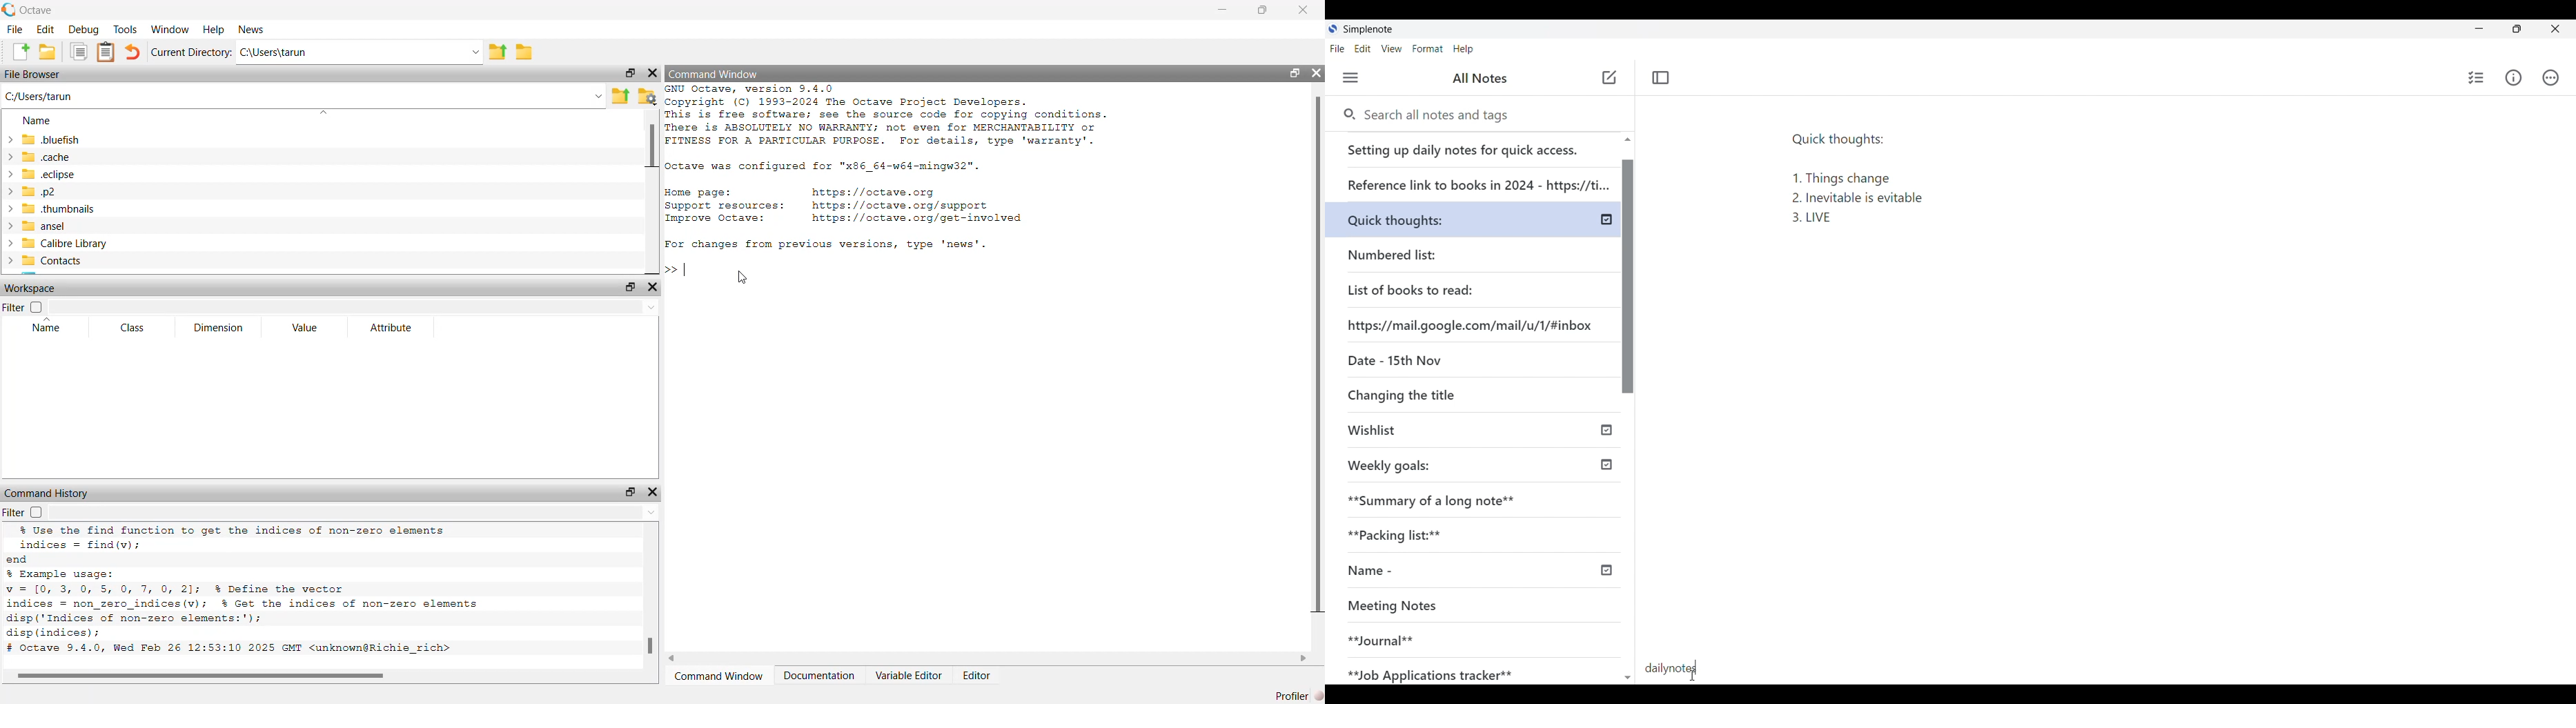  What do you see at coordinates (213, 30) in the screenshot?
I see `Help` at bounding box center [213, 30].